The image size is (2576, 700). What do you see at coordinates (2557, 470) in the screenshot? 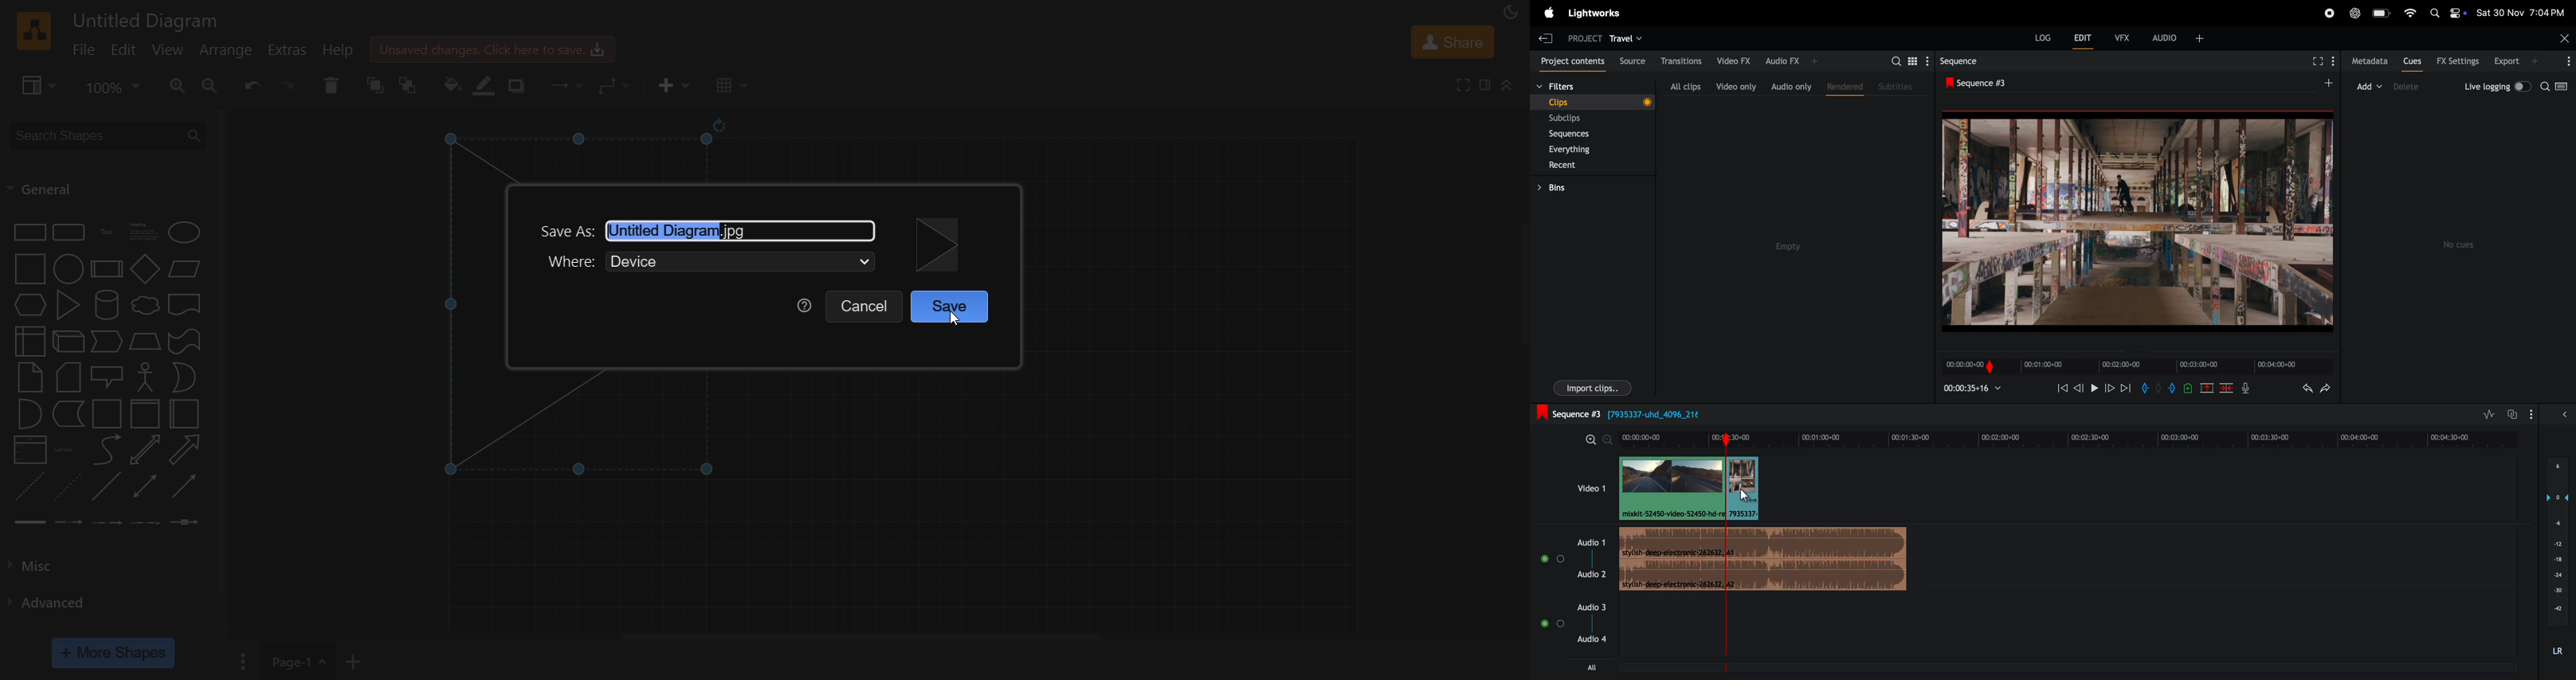
I see `6 (layers)` at bounding box center [2557, 470].